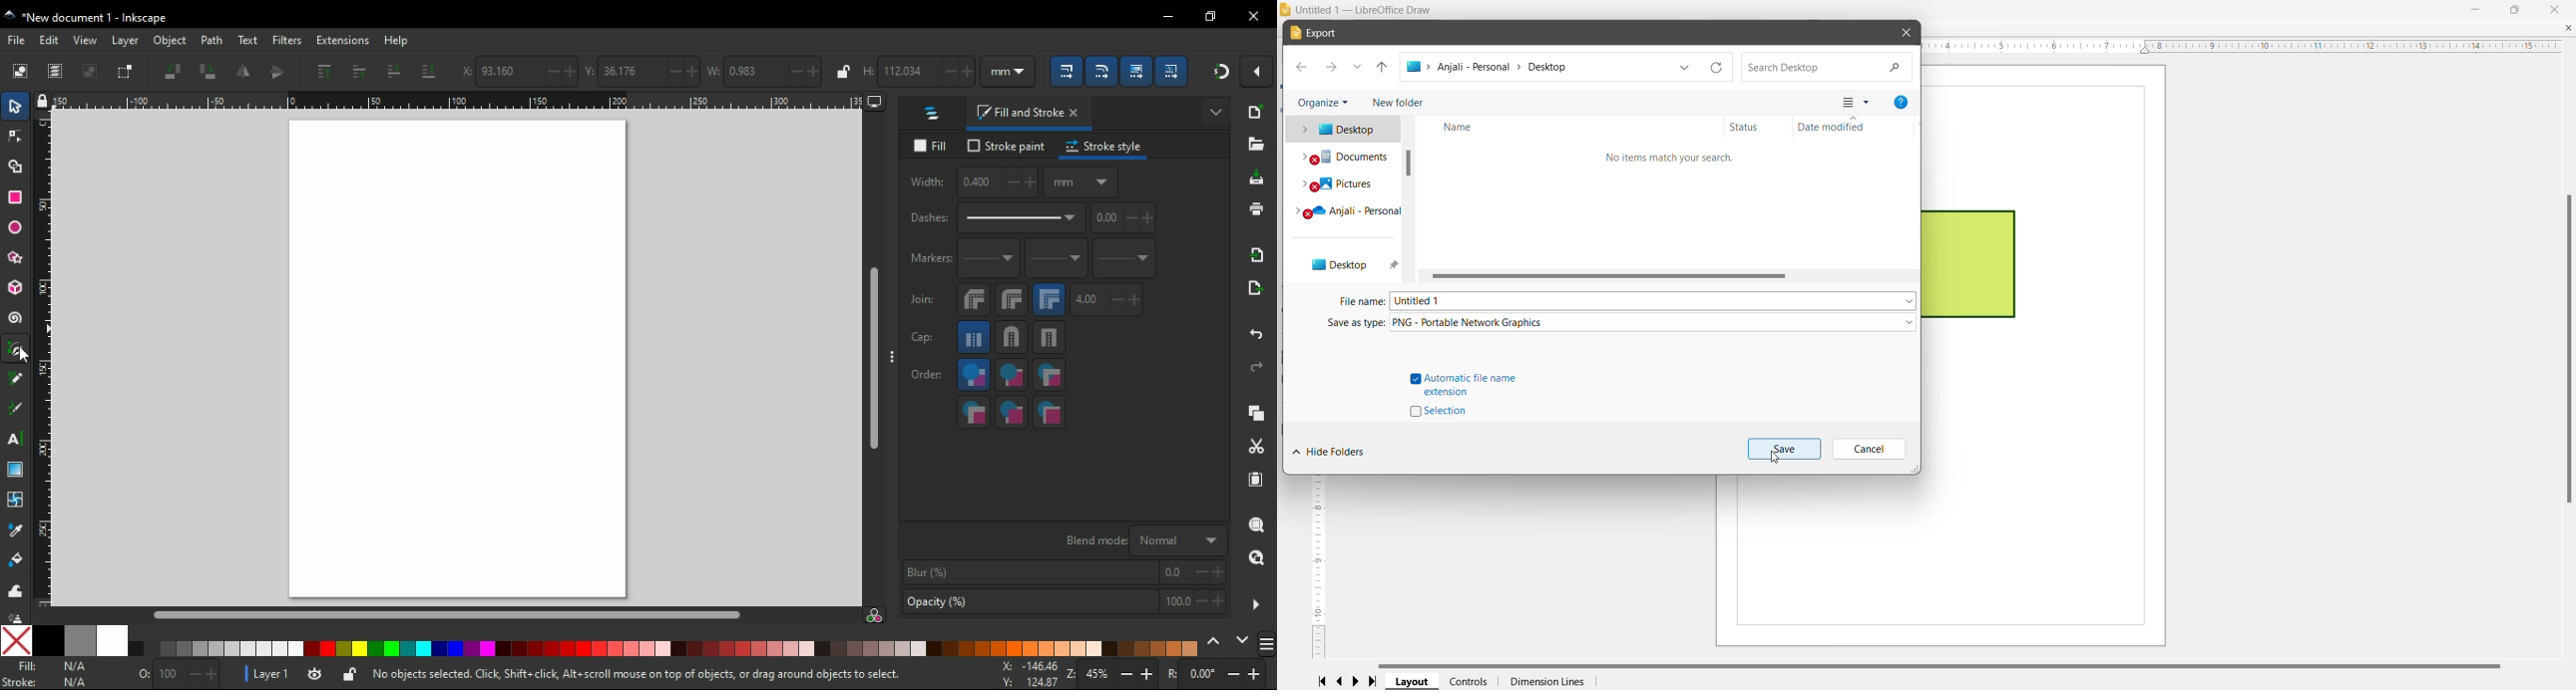 The height and width of the screenshot is (700, 2576). I want to click on width, so click(972, 182).